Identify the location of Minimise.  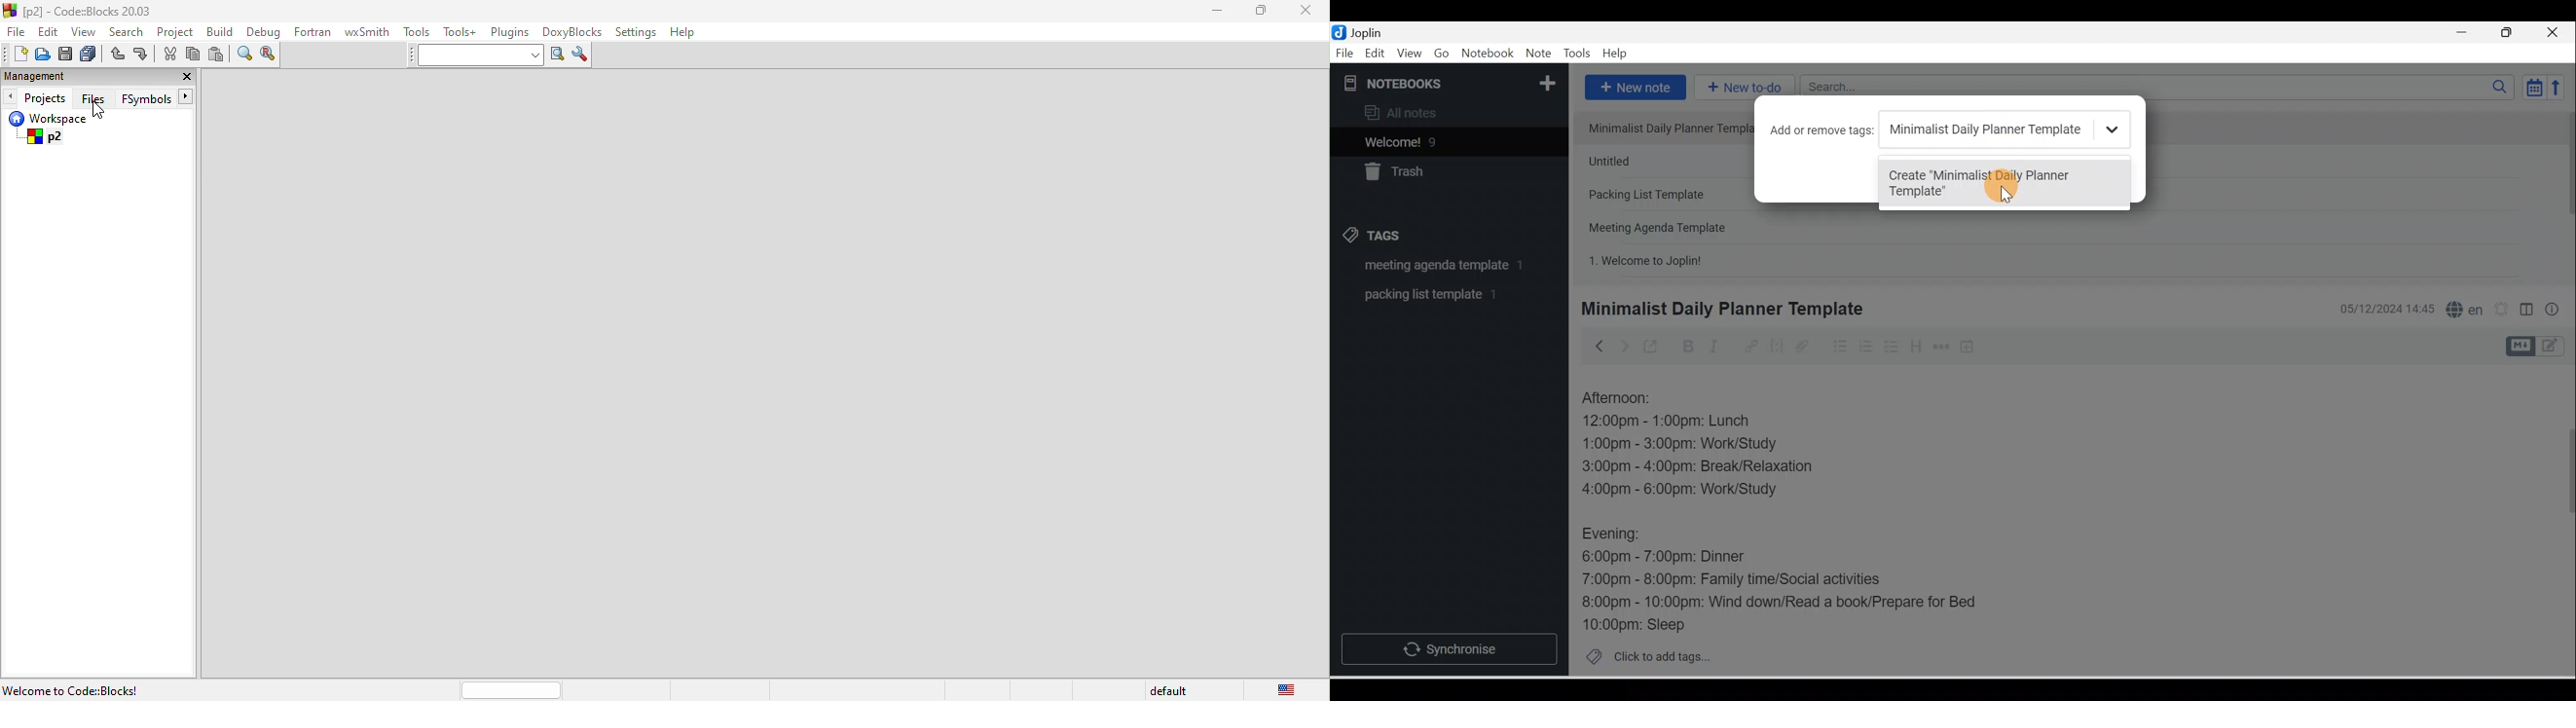
(2466, 34).